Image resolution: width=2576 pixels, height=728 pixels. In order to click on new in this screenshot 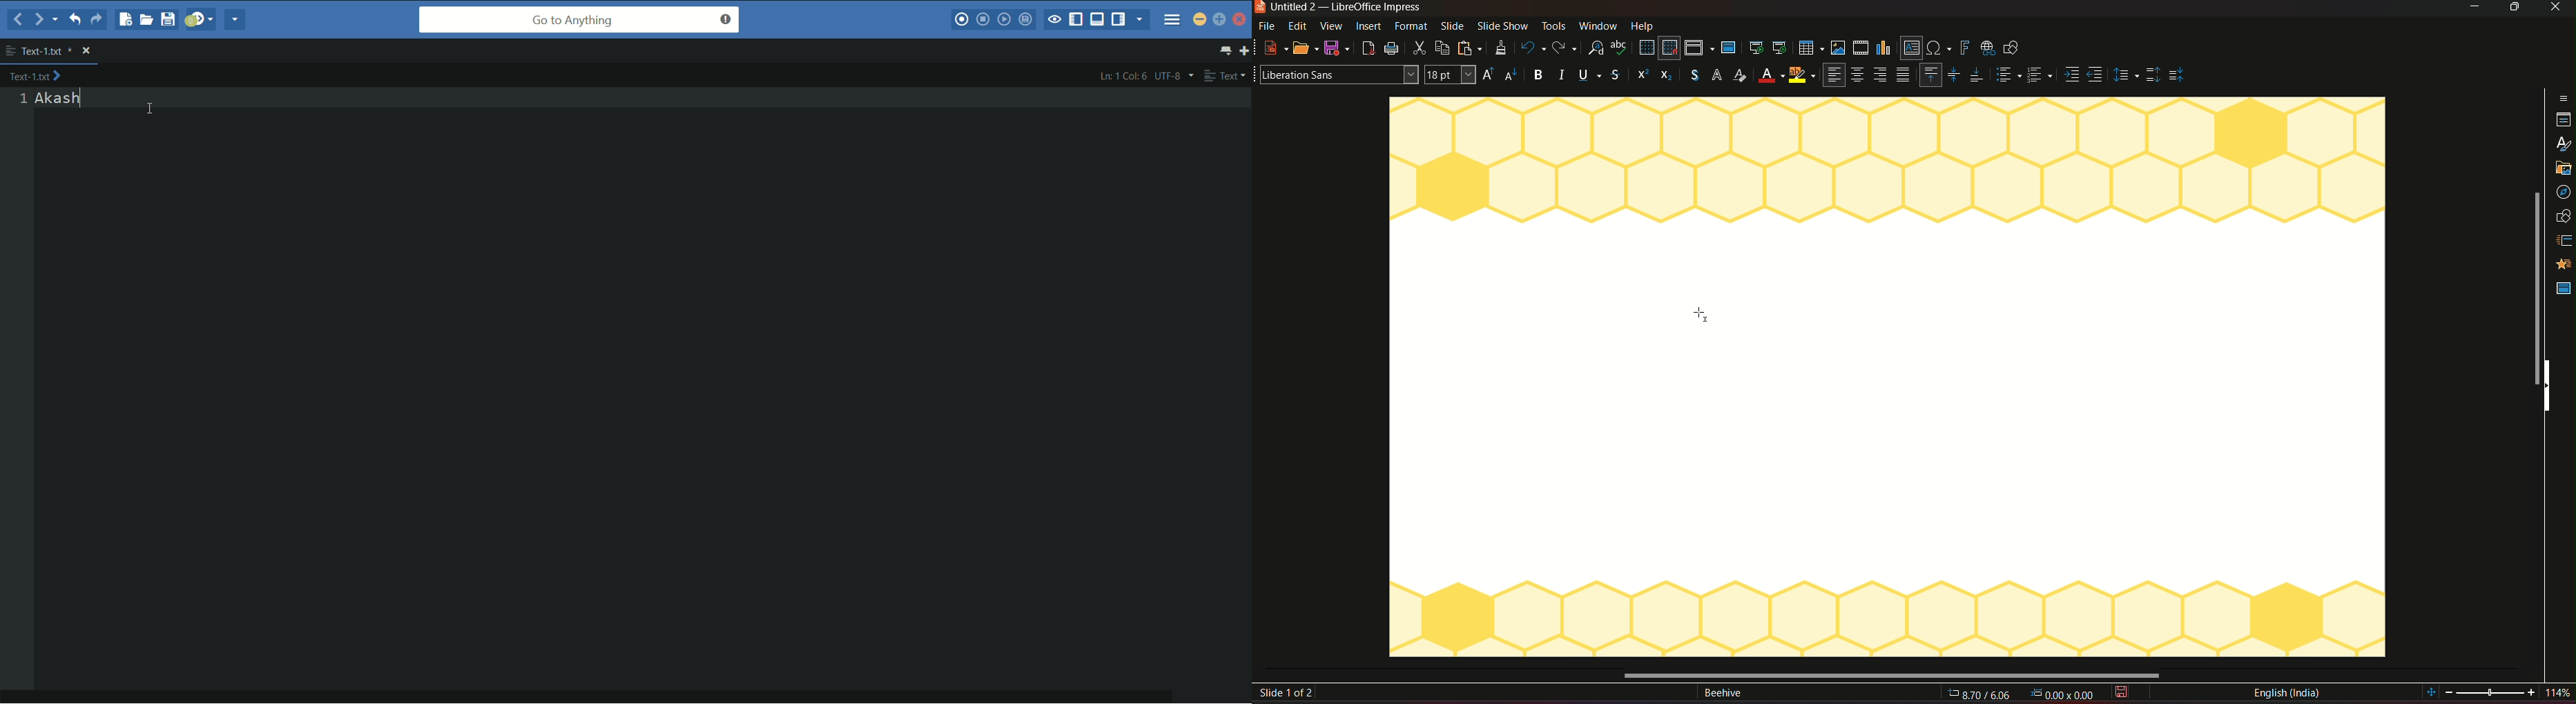, I will do `click(1272, 48)`.